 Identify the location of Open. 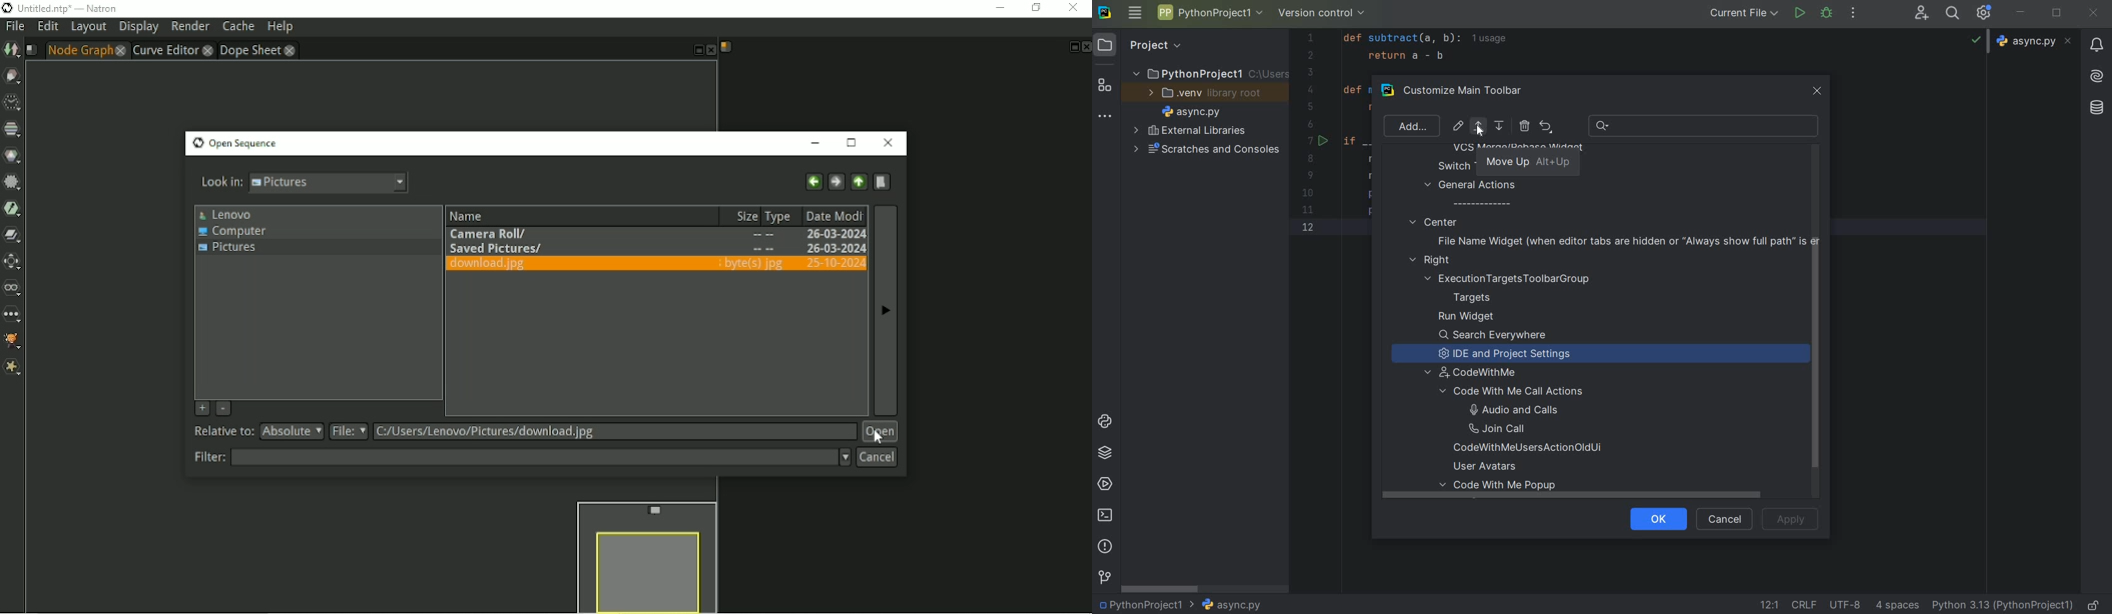
(880, 432).